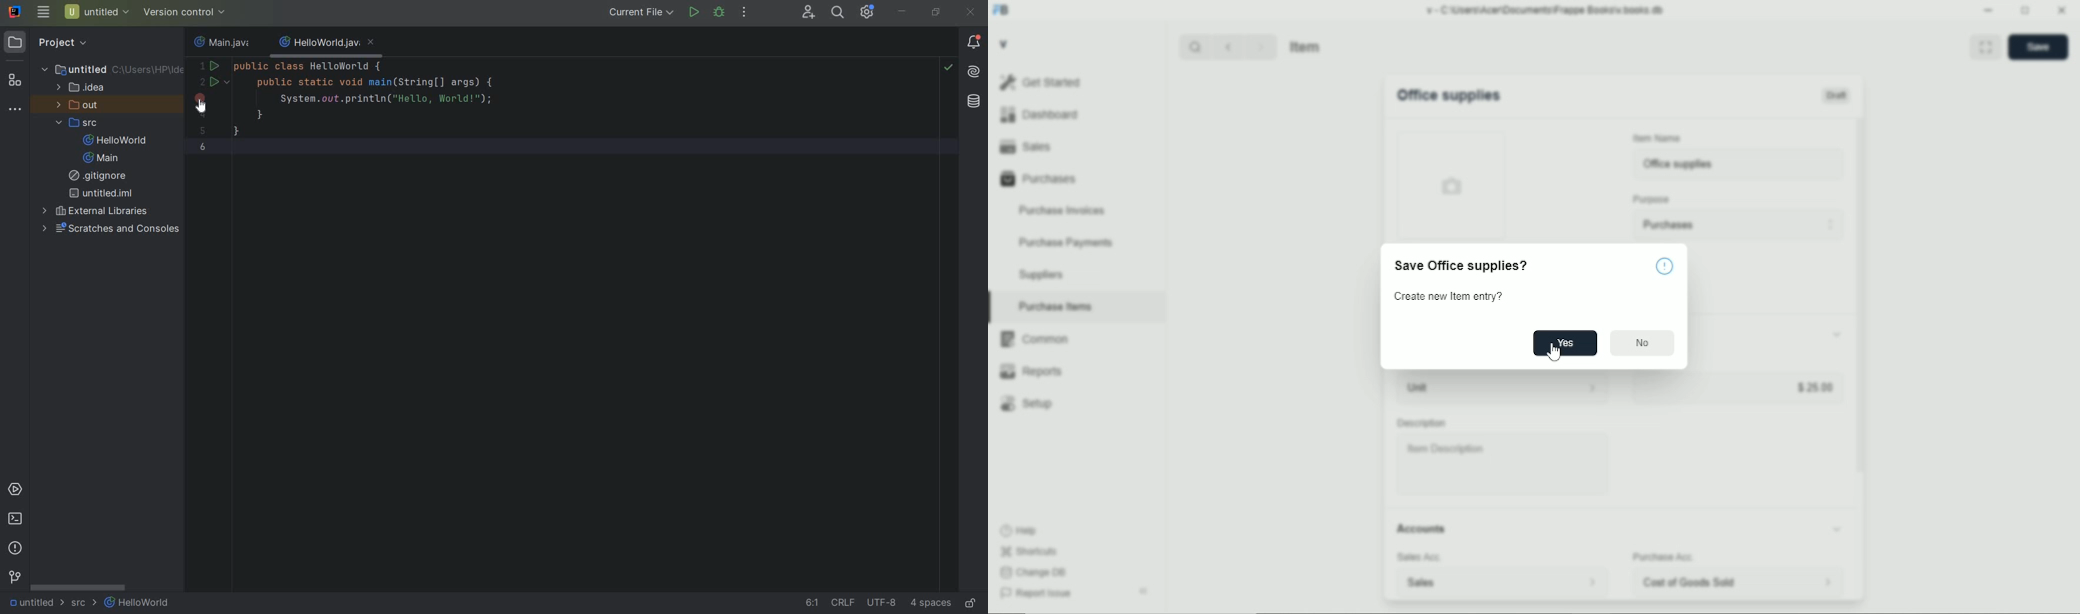 This screenshot has width=2100, height=616. I want to click on dashboard, so click(1042, 114).